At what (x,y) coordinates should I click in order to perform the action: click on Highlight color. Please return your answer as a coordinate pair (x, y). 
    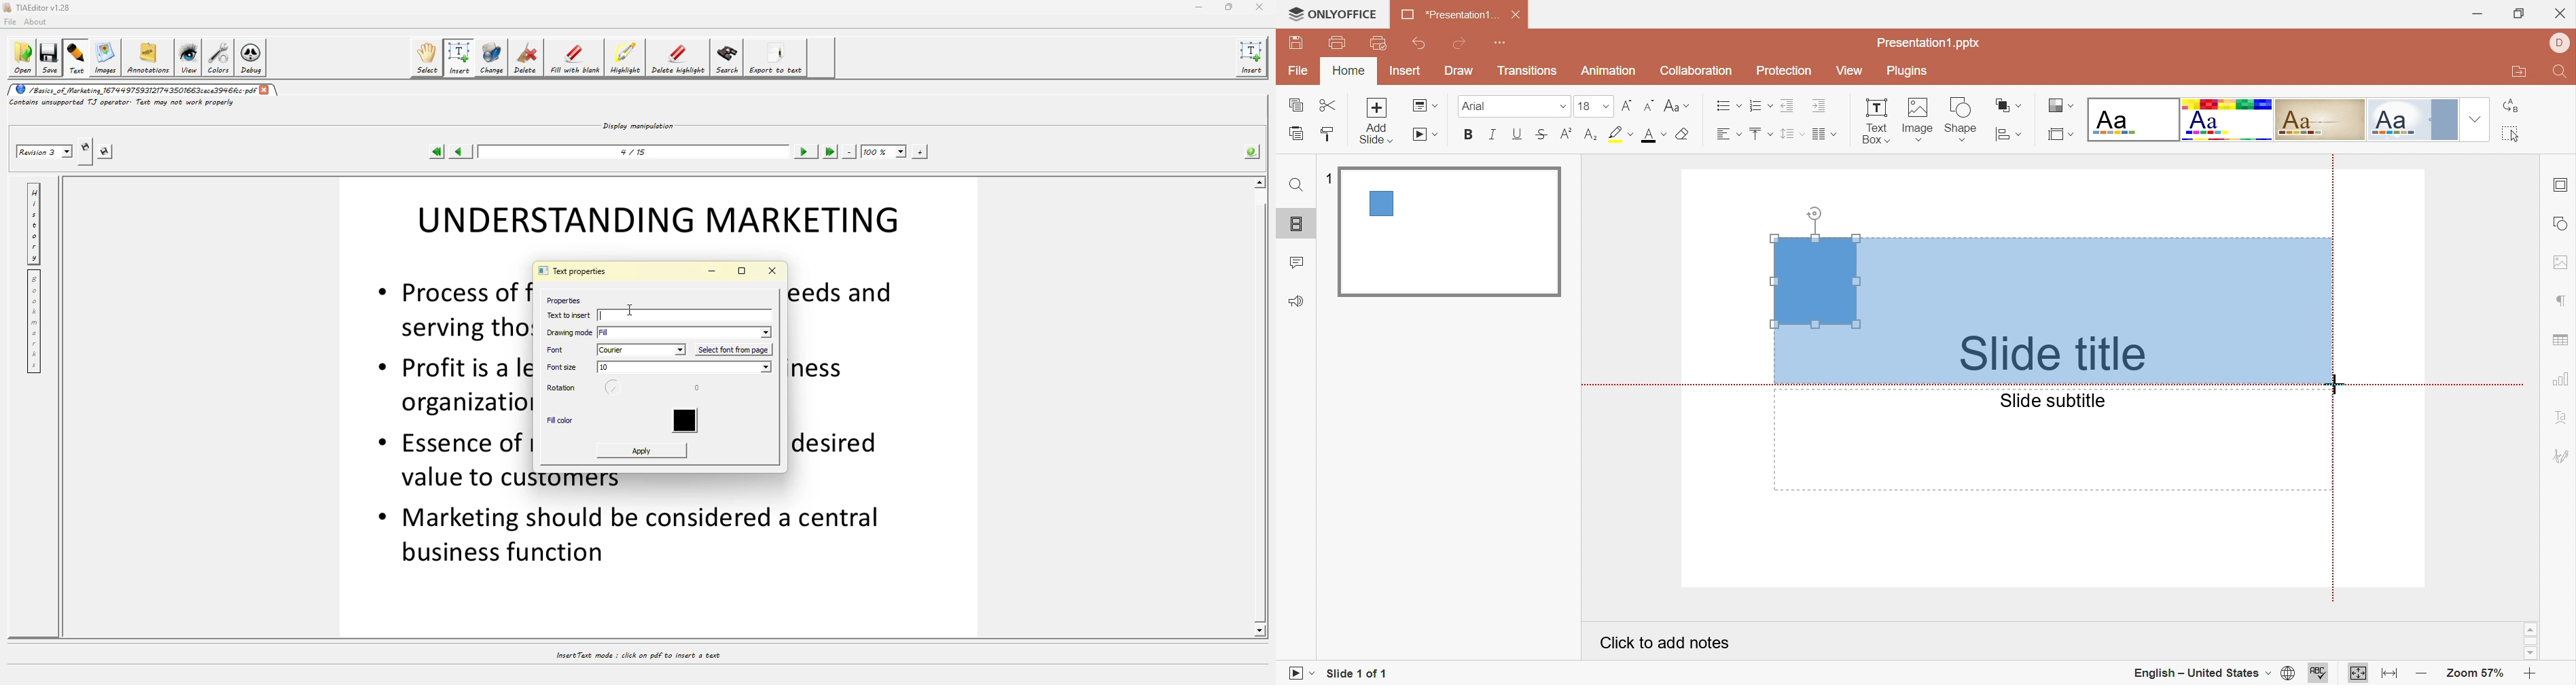
    Looking at the image, I should click on (1620, 135).